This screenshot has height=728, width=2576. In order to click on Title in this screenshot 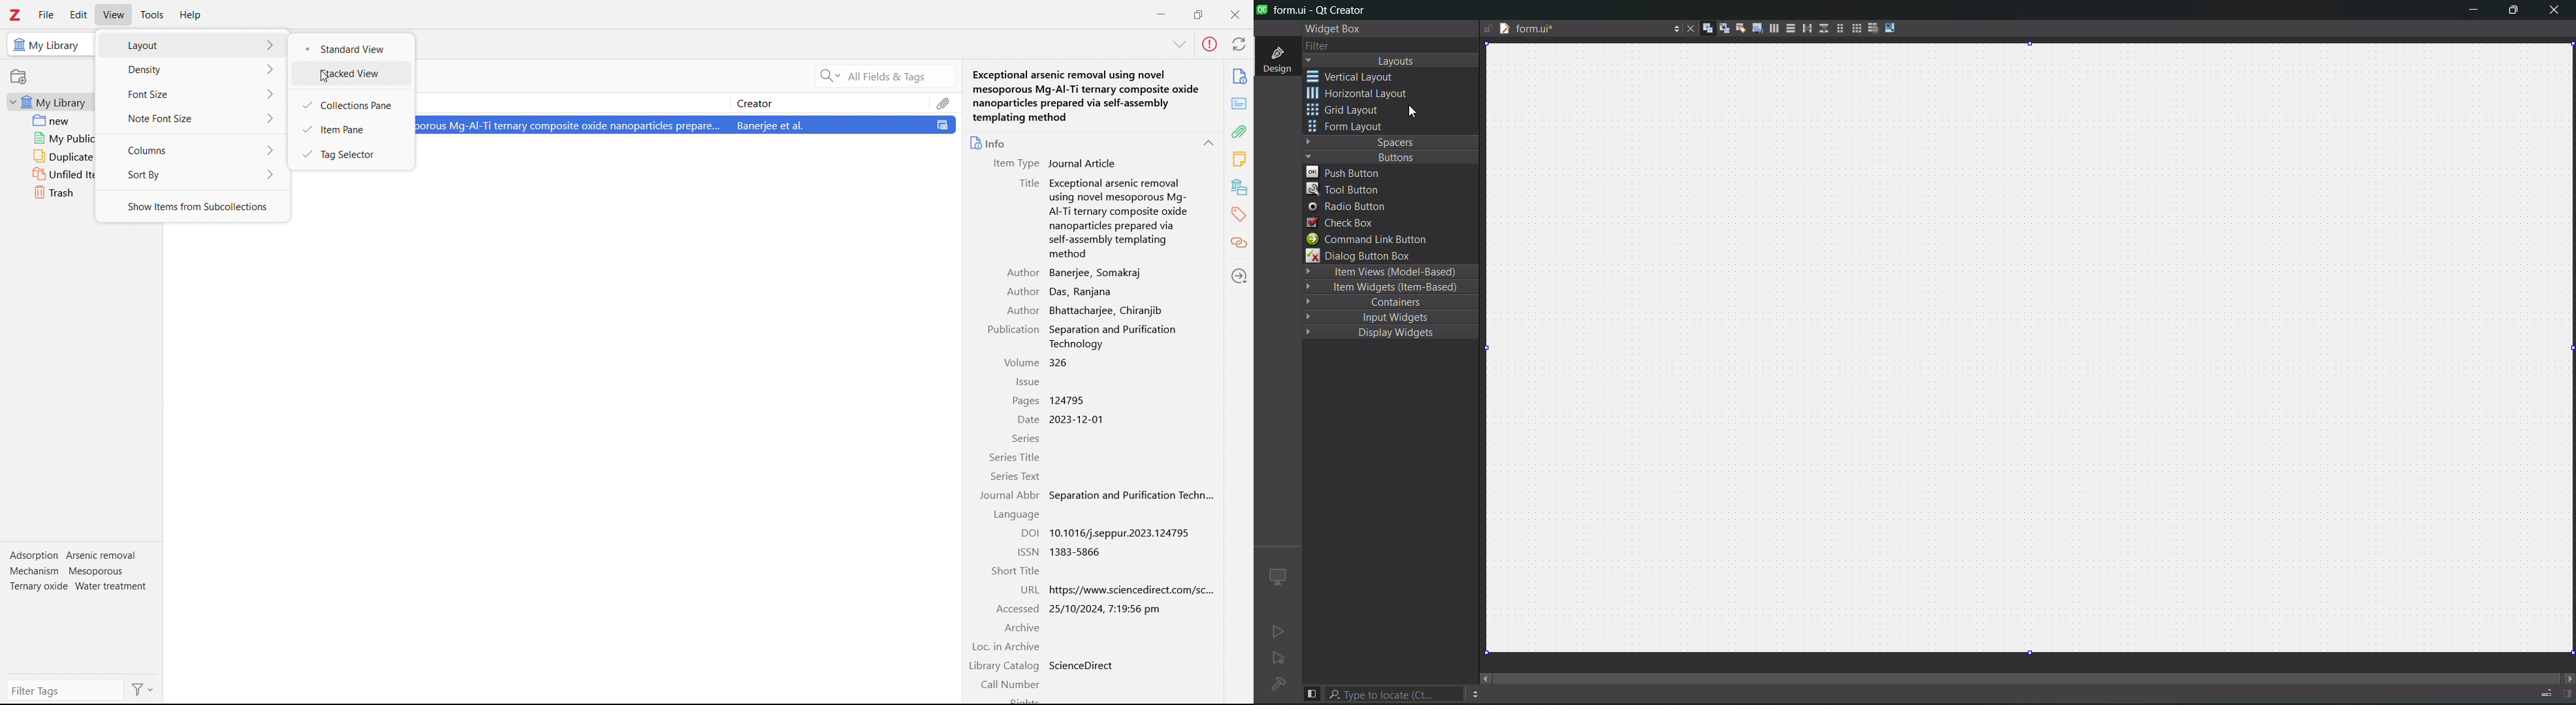, I will do `click(1029, 184)`.